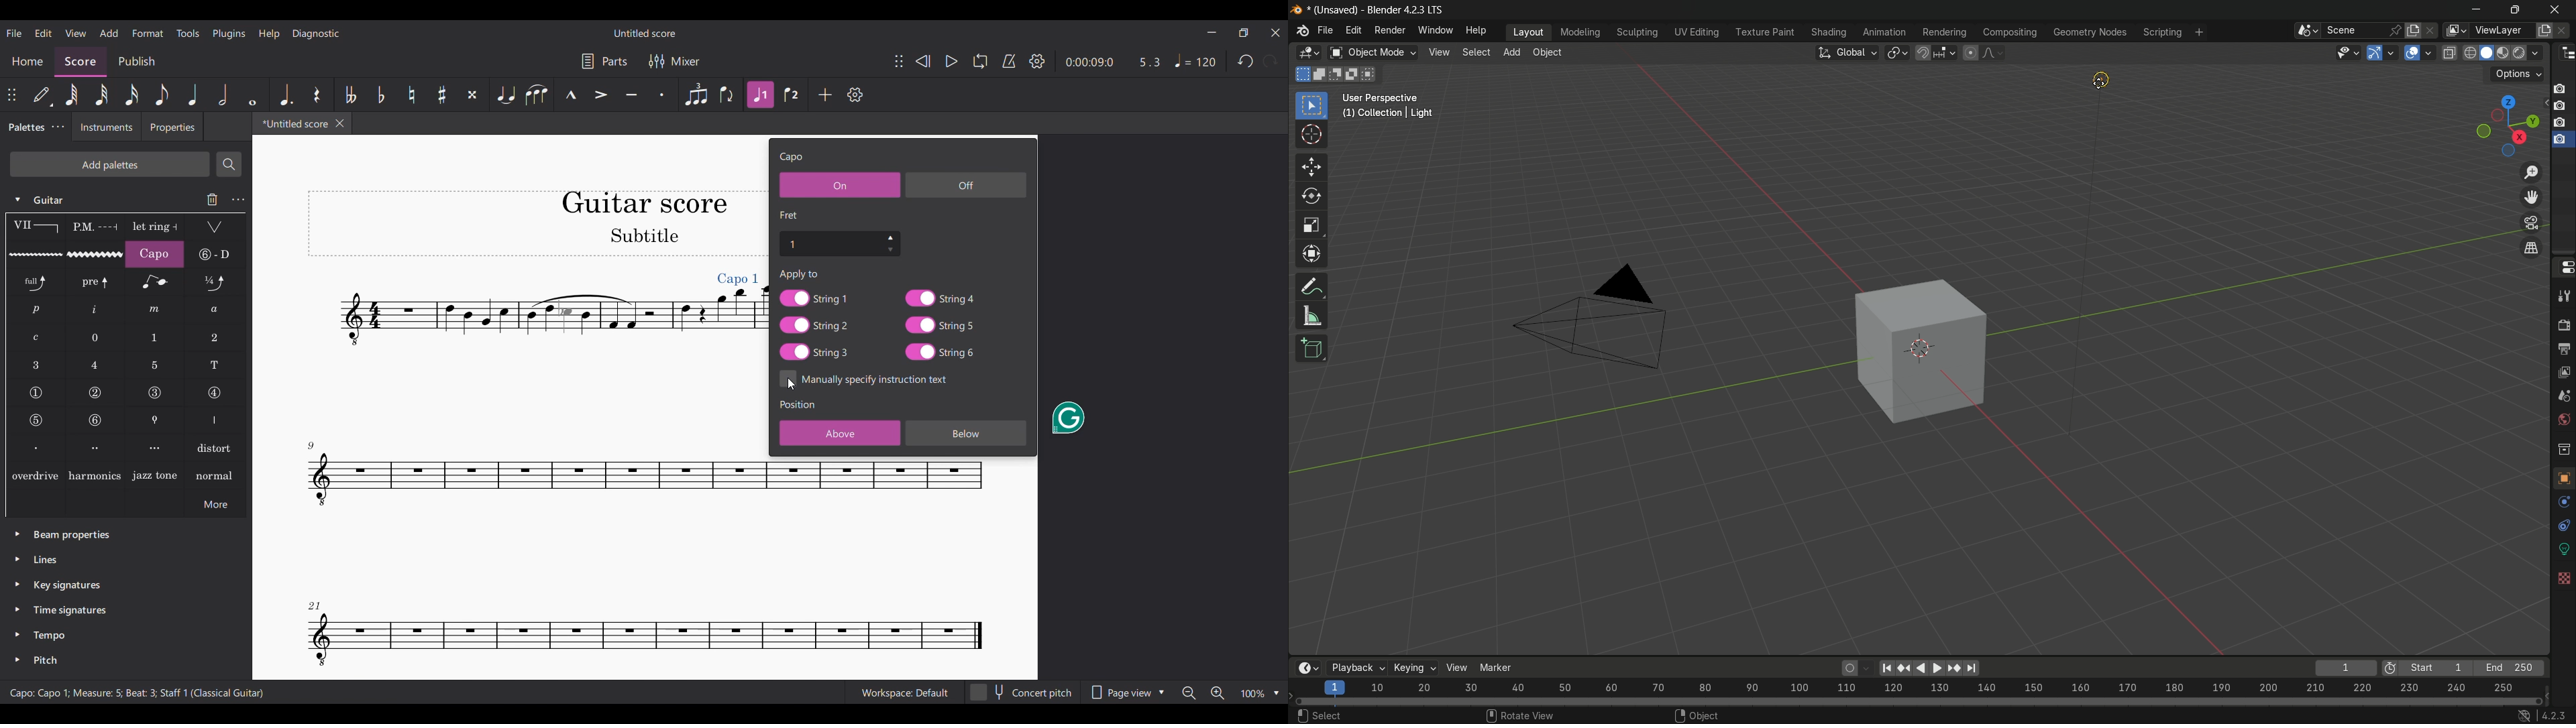 This screenshot has width=2576, height=728. Describe the element at coordinates (36, 338) in the screenshot. I see `RH guitar fingering c` at that location.